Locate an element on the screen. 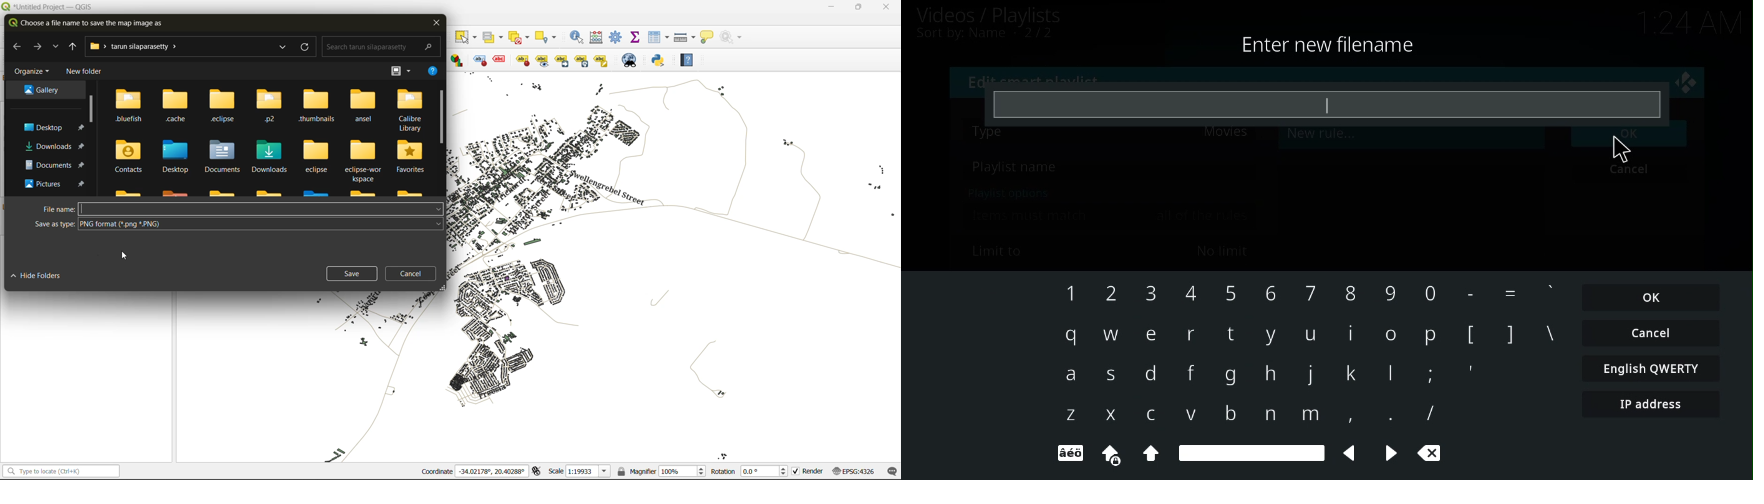 This screenshot has width=1764, height=504. l is located at coordinates (1385, 374).